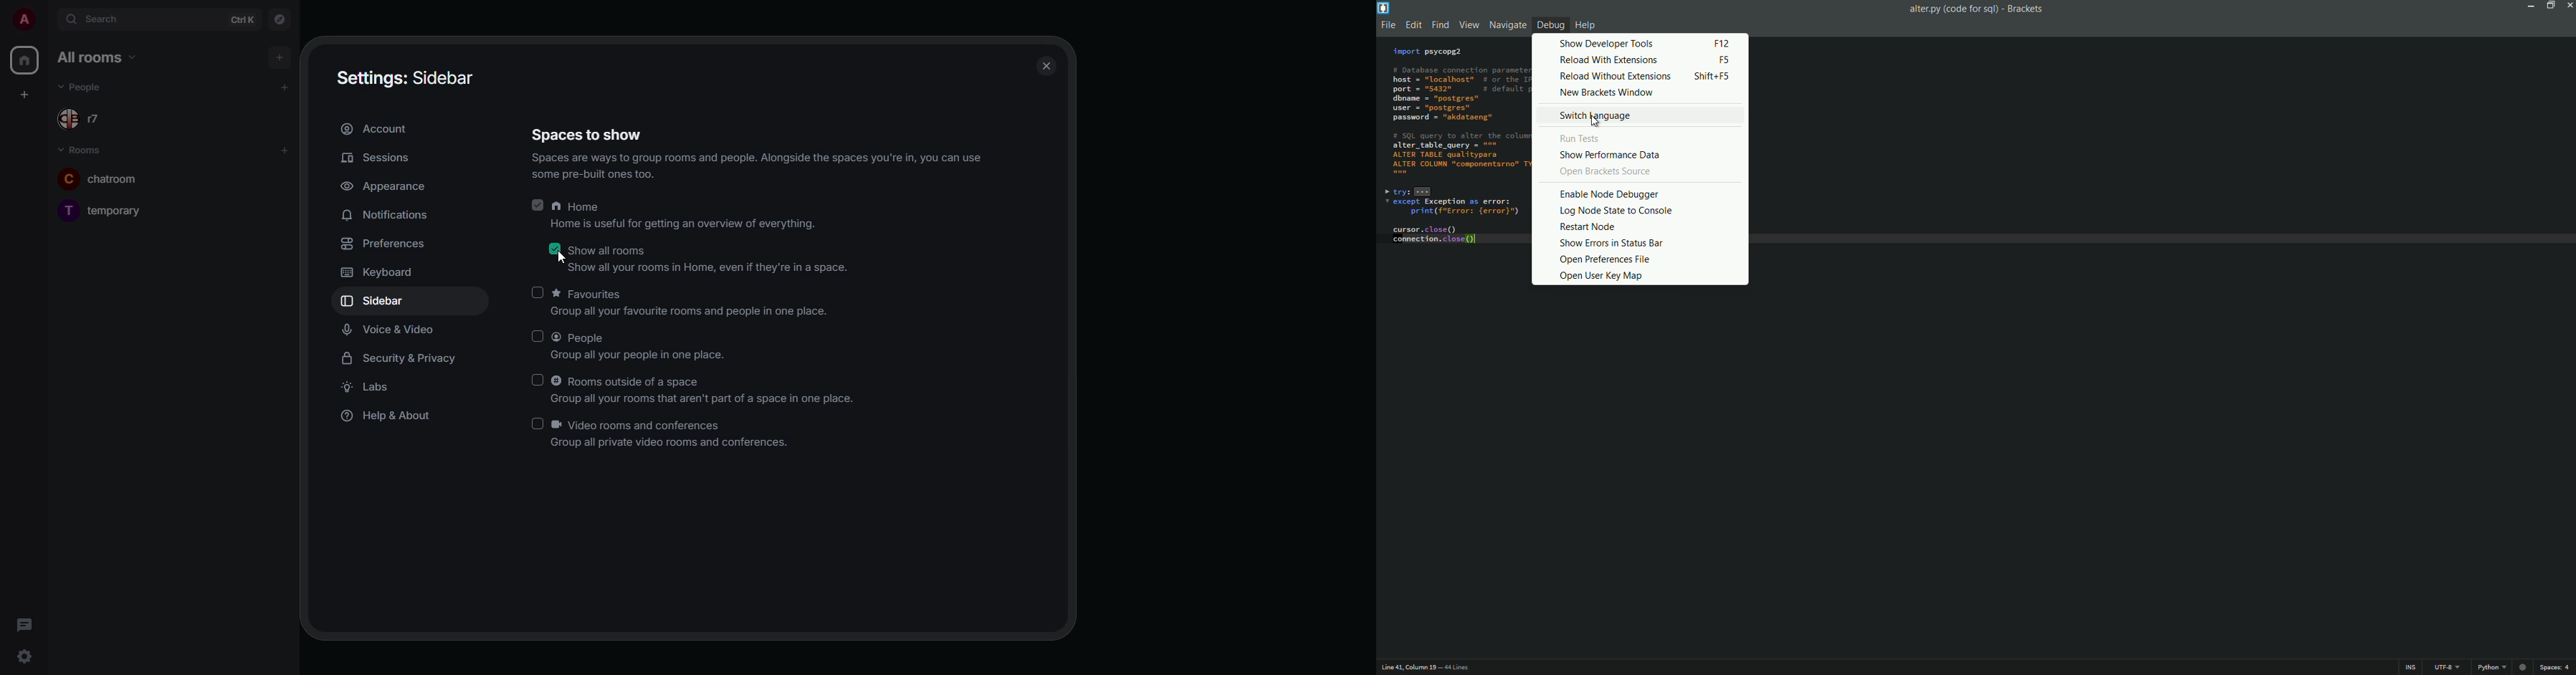  I want to click on Reload with extensions, so click(1610, 60).